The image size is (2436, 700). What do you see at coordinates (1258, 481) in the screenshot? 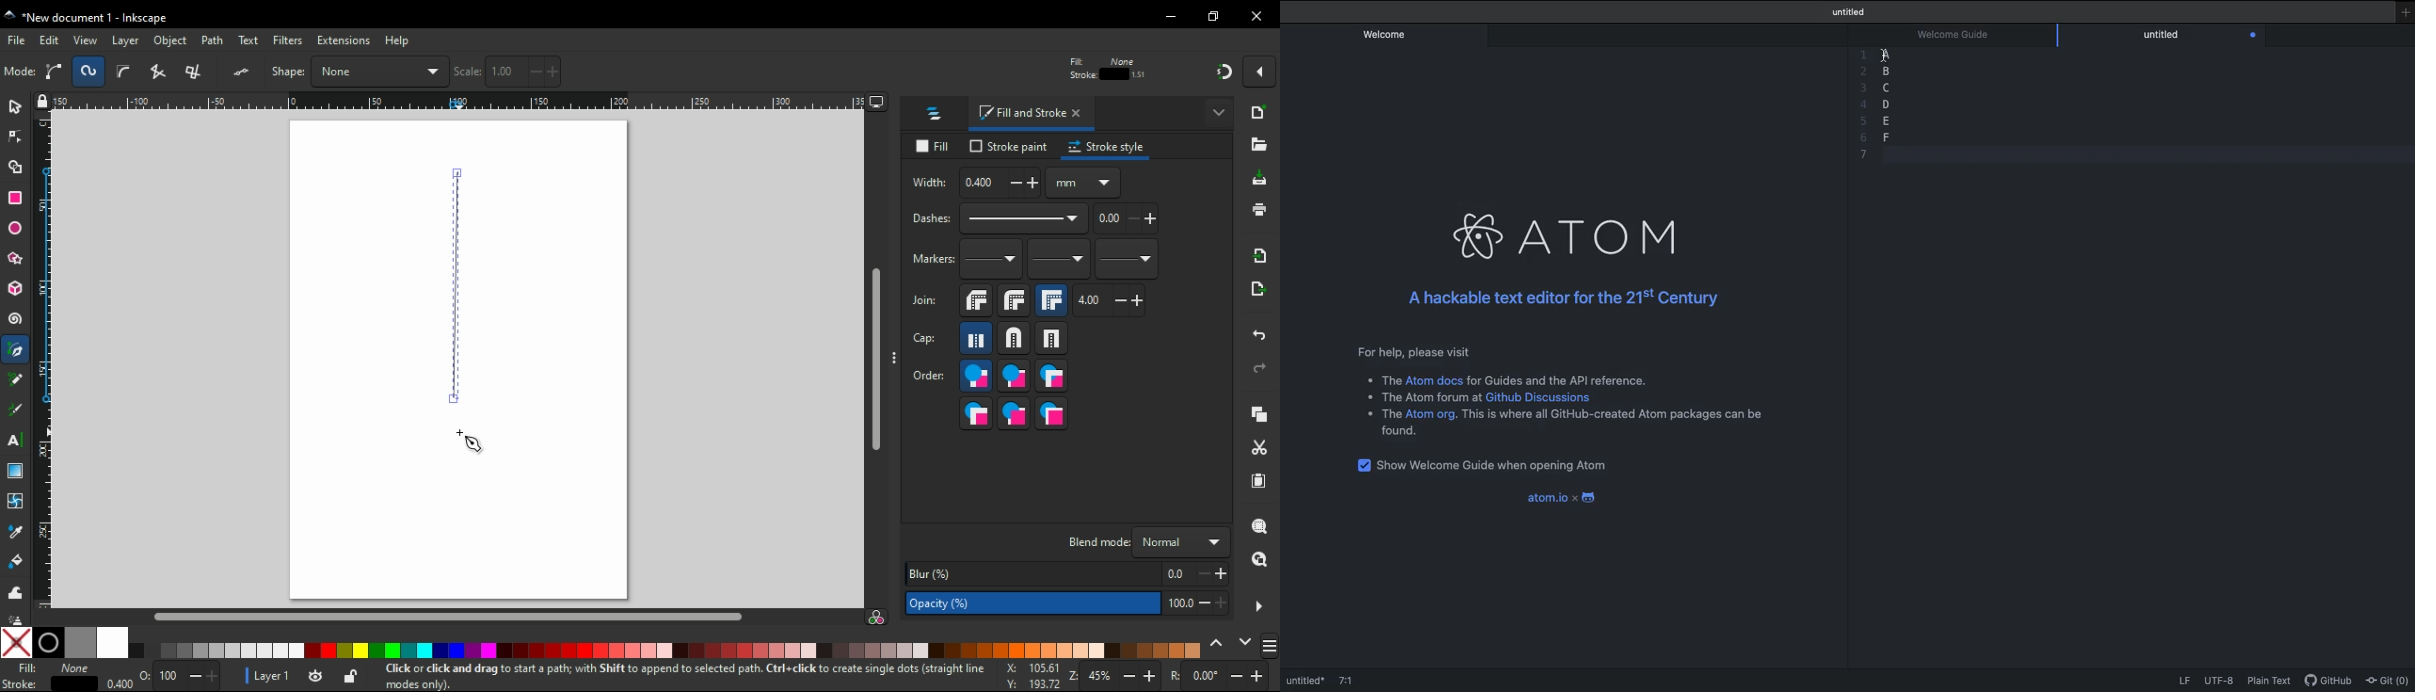
I see `paste` at bounding box center [1258, 481].